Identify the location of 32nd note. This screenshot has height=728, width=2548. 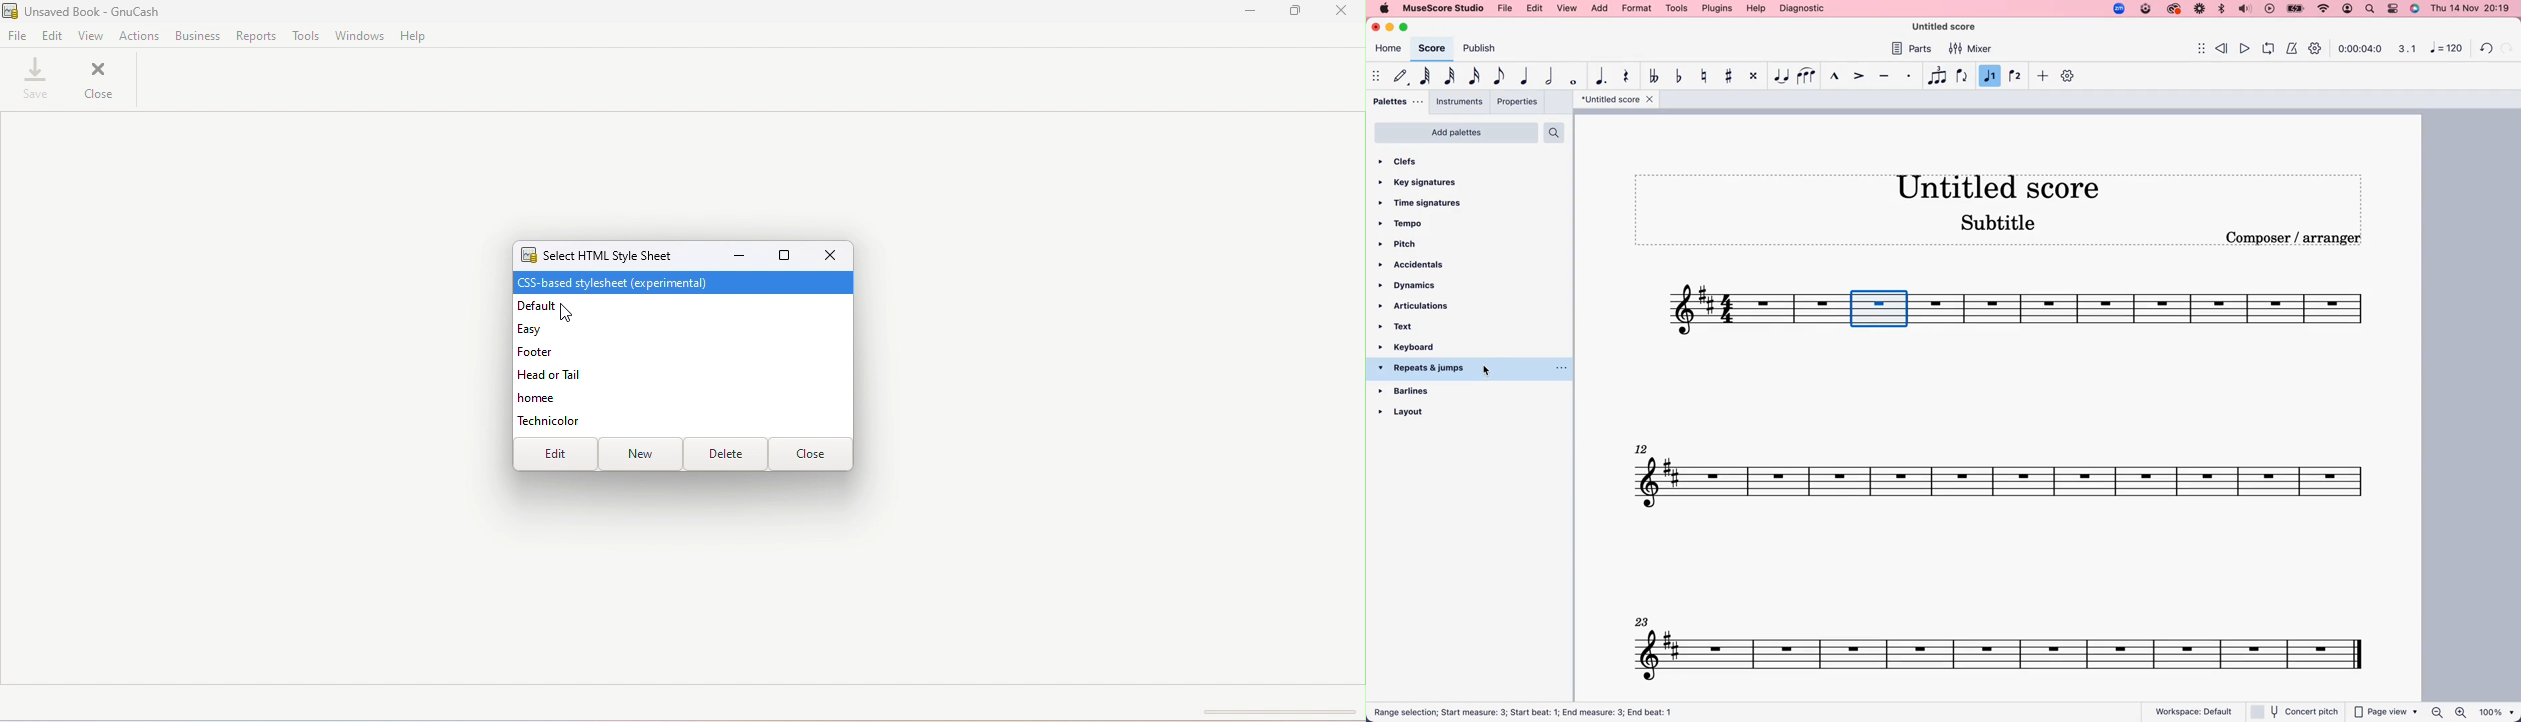
(1452, 76).